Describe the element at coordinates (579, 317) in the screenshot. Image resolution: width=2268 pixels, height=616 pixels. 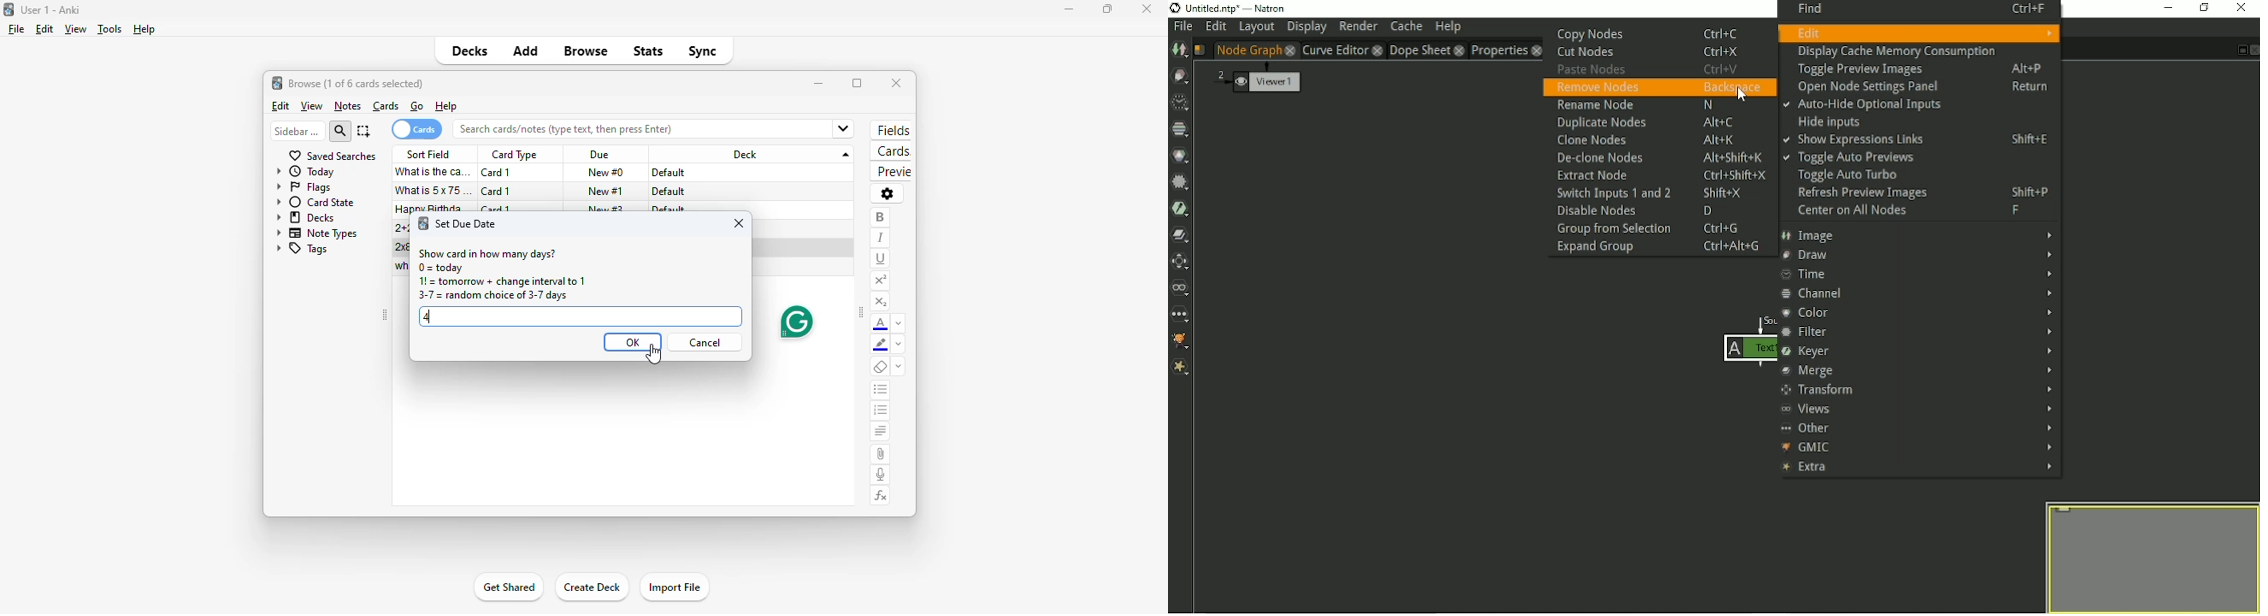
I see `4 ` at that location.